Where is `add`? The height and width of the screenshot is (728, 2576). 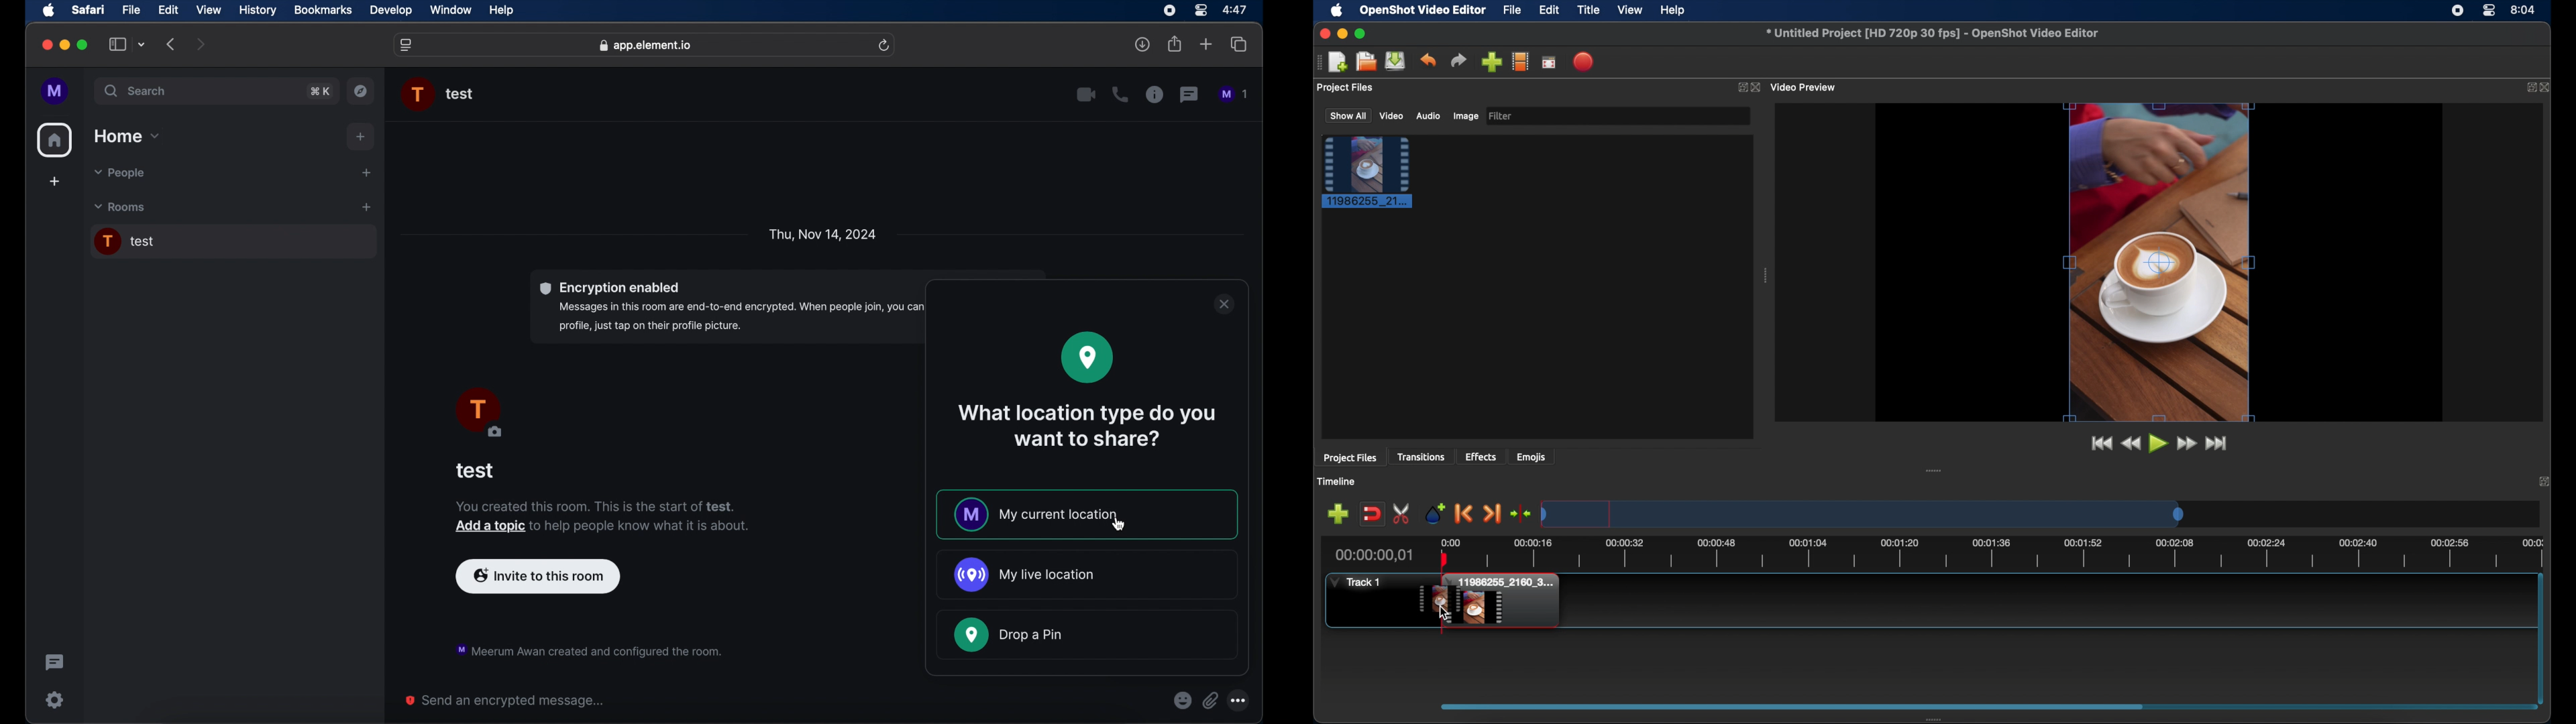 add is located at coordinates (362, 137).